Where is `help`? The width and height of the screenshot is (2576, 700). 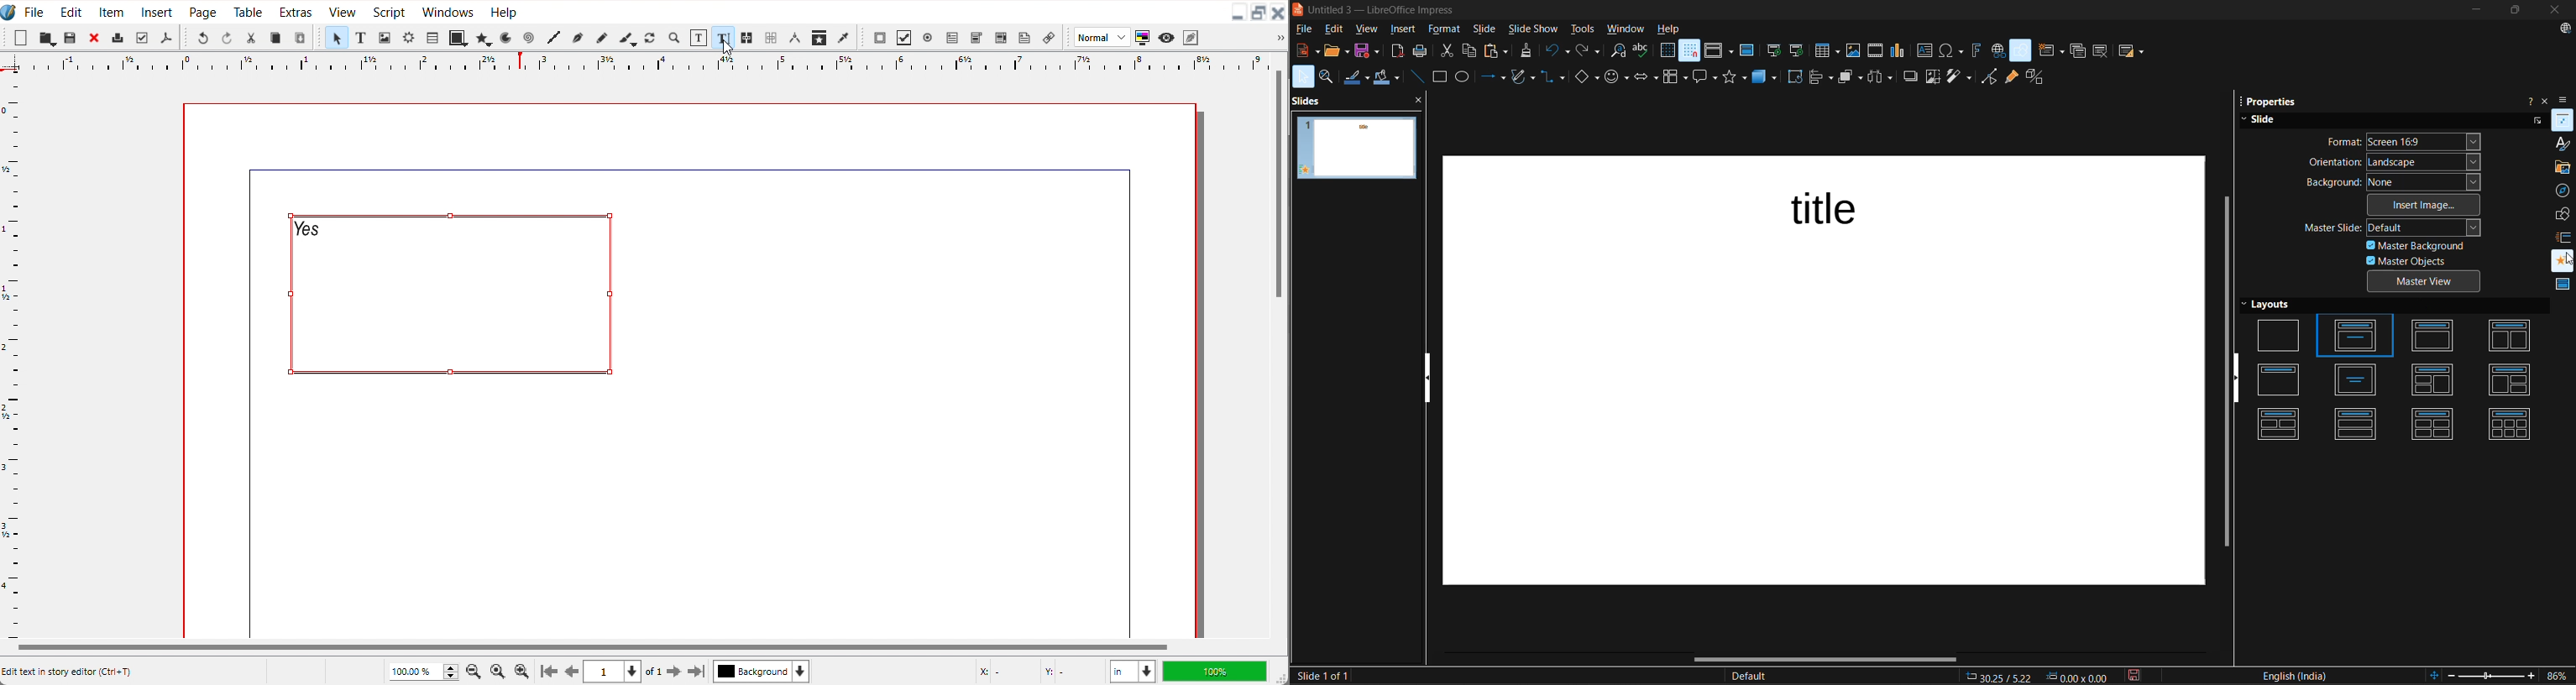
help is located at coordinates (1670, 30).